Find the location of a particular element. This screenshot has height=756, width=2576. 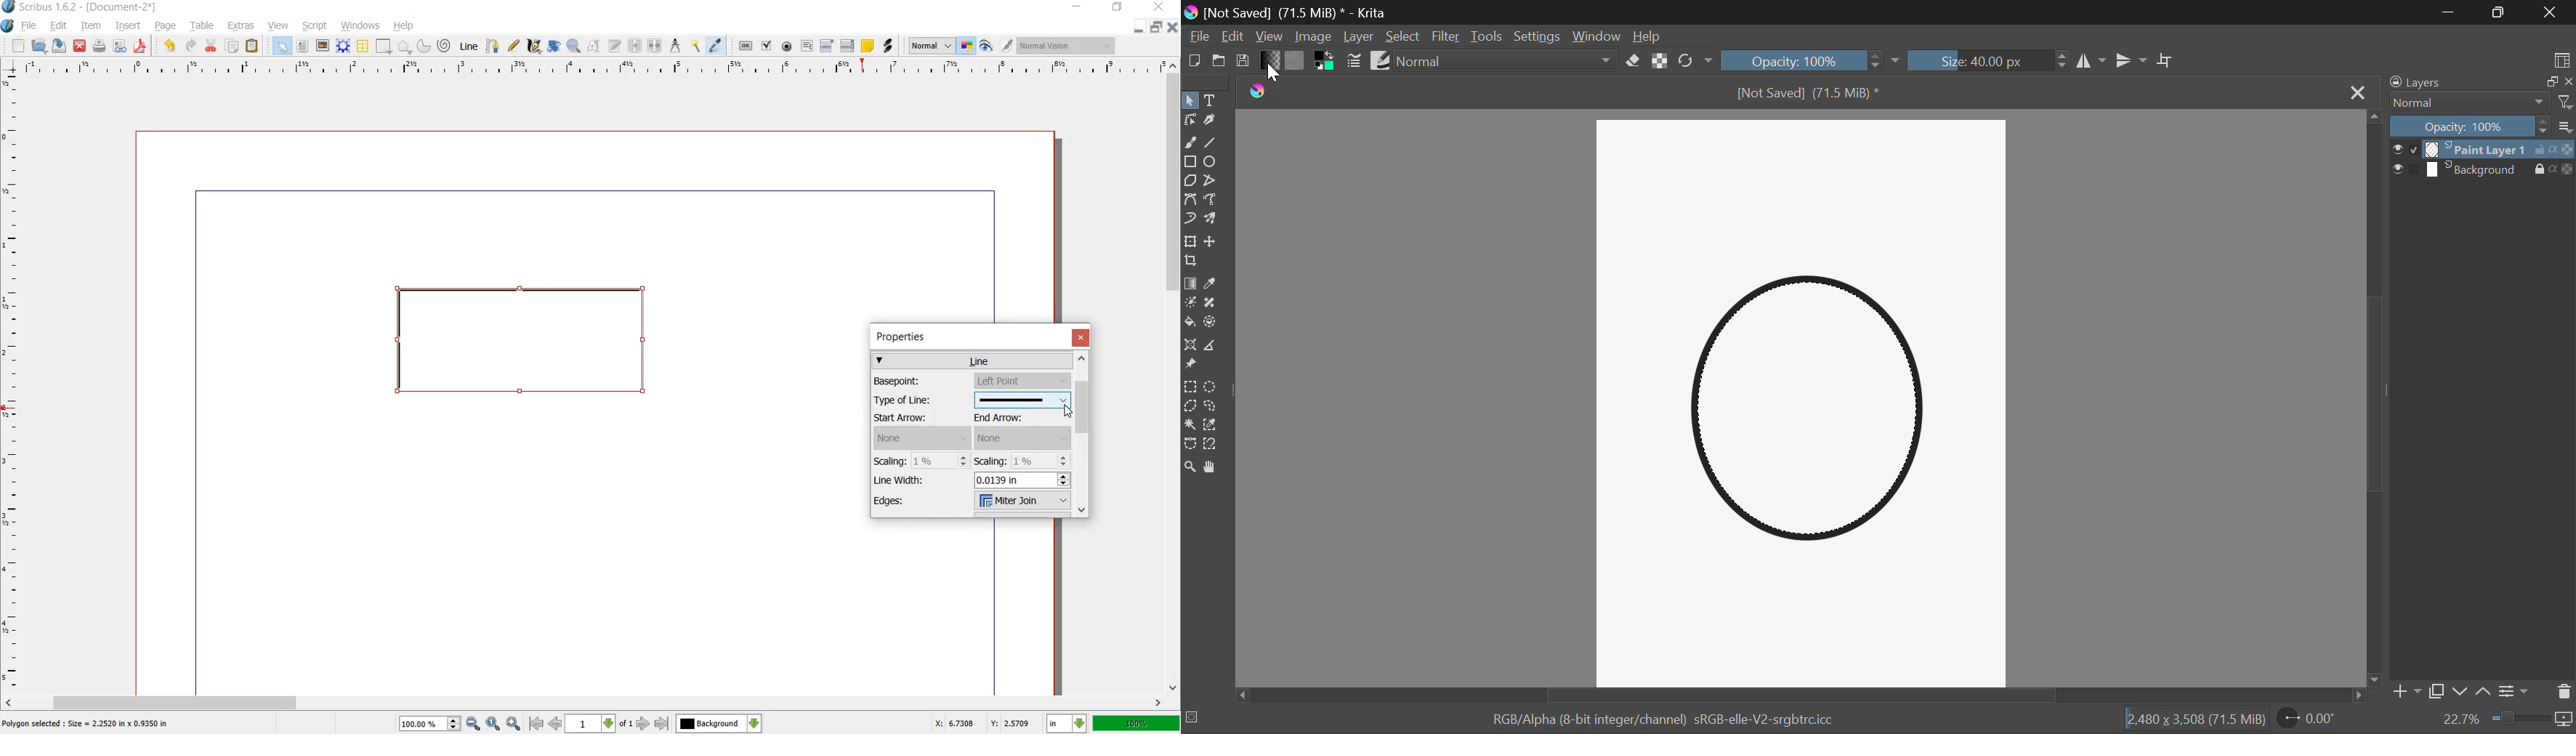

Choose Workspace is located at coordinates (2562, 60).